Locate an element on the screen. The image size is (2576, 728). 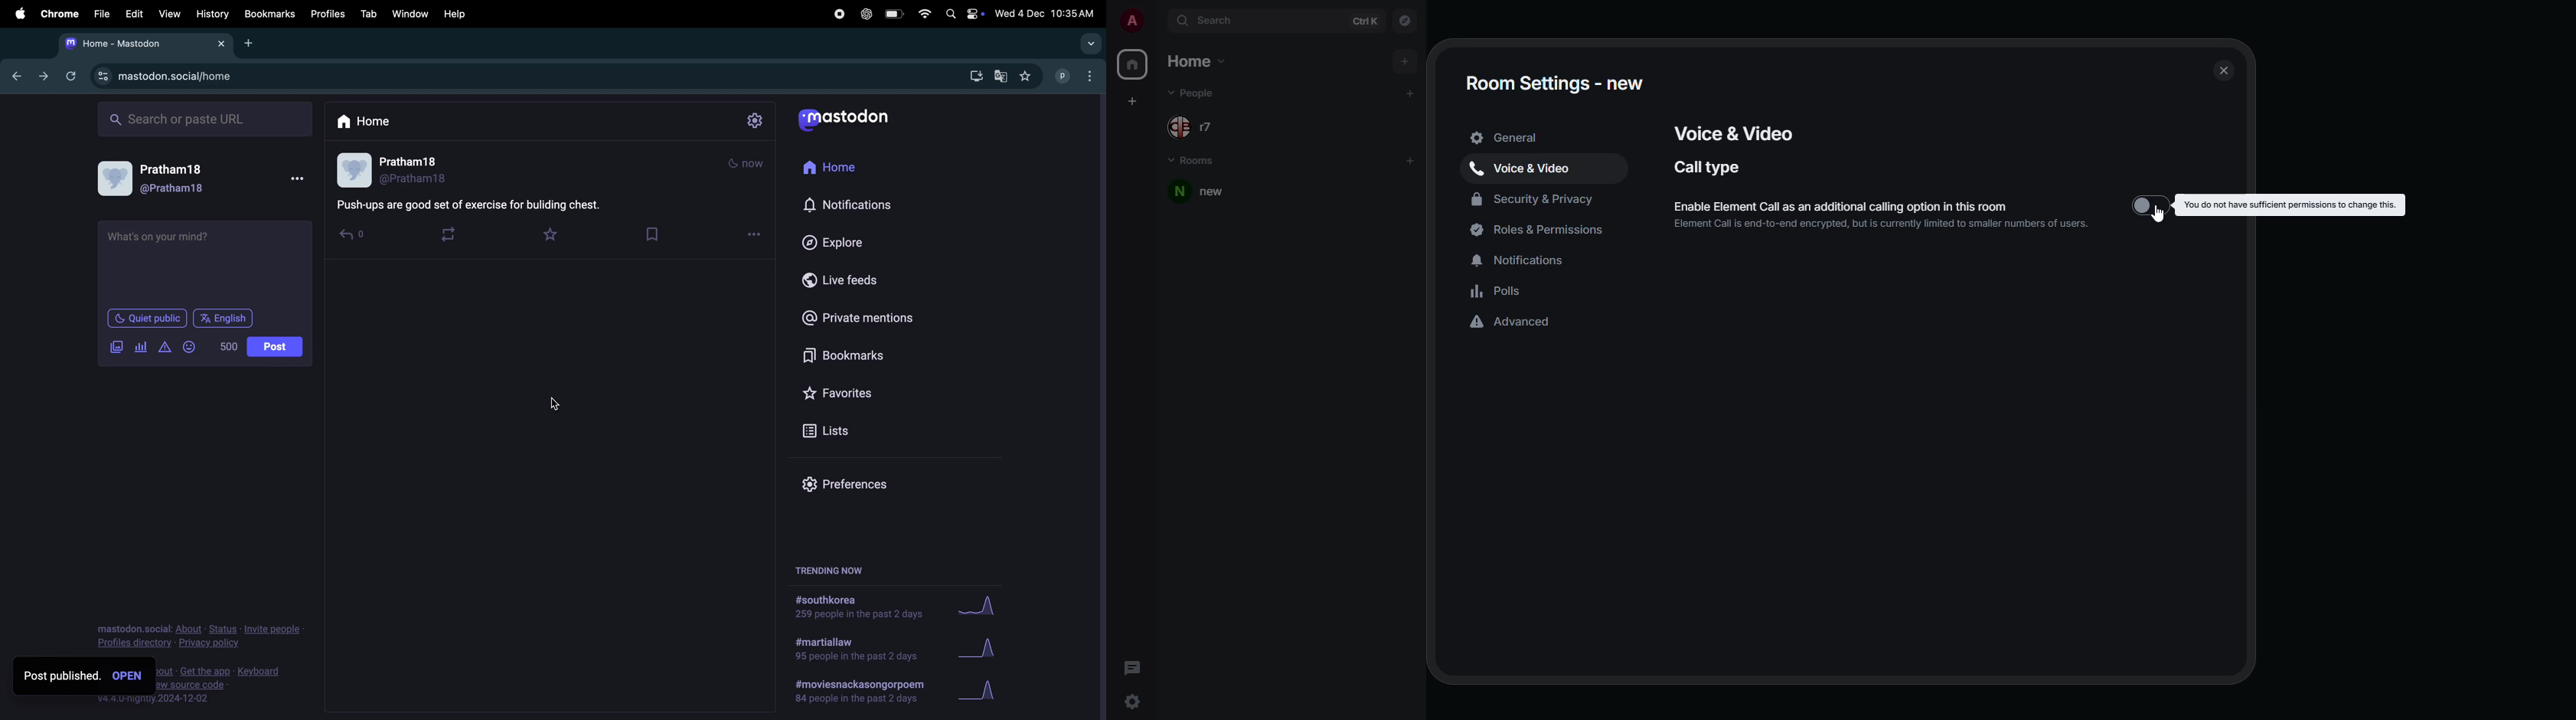
settings is located at coordinates (758, 121).